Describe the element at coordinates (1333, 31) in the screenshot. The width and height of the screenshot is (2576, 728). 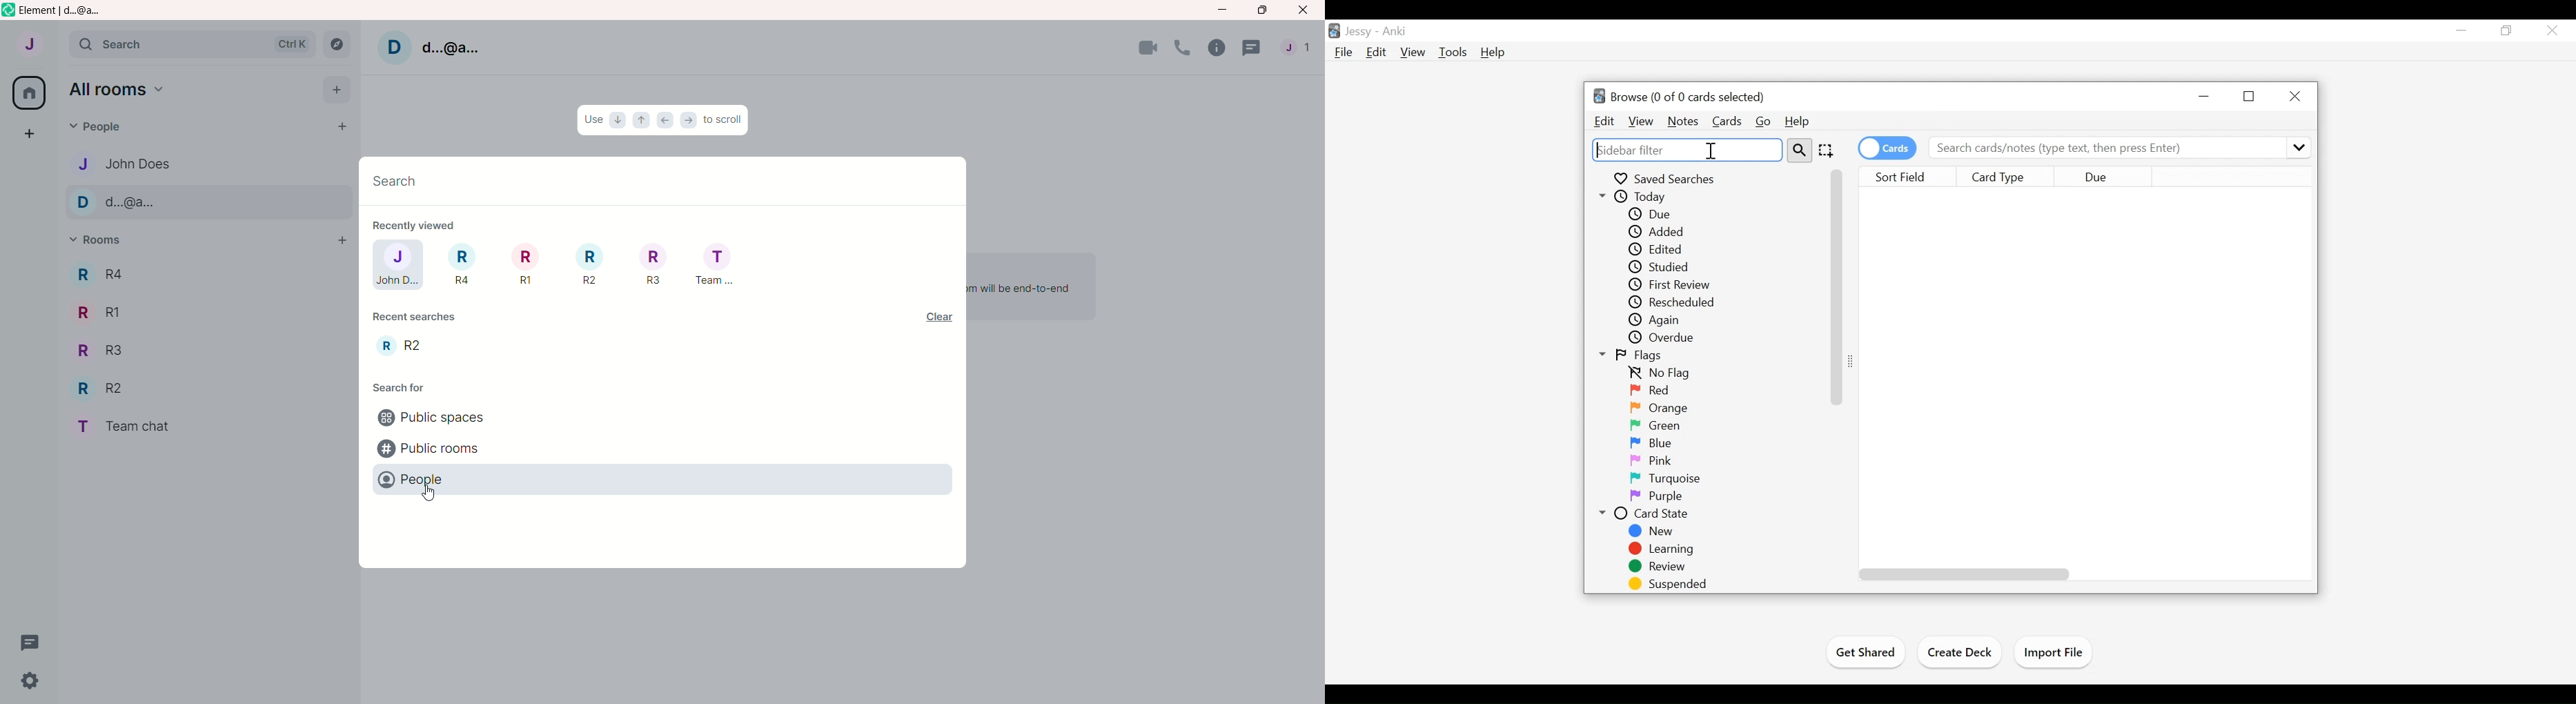
I see `Anki Desktop icon` at that location.